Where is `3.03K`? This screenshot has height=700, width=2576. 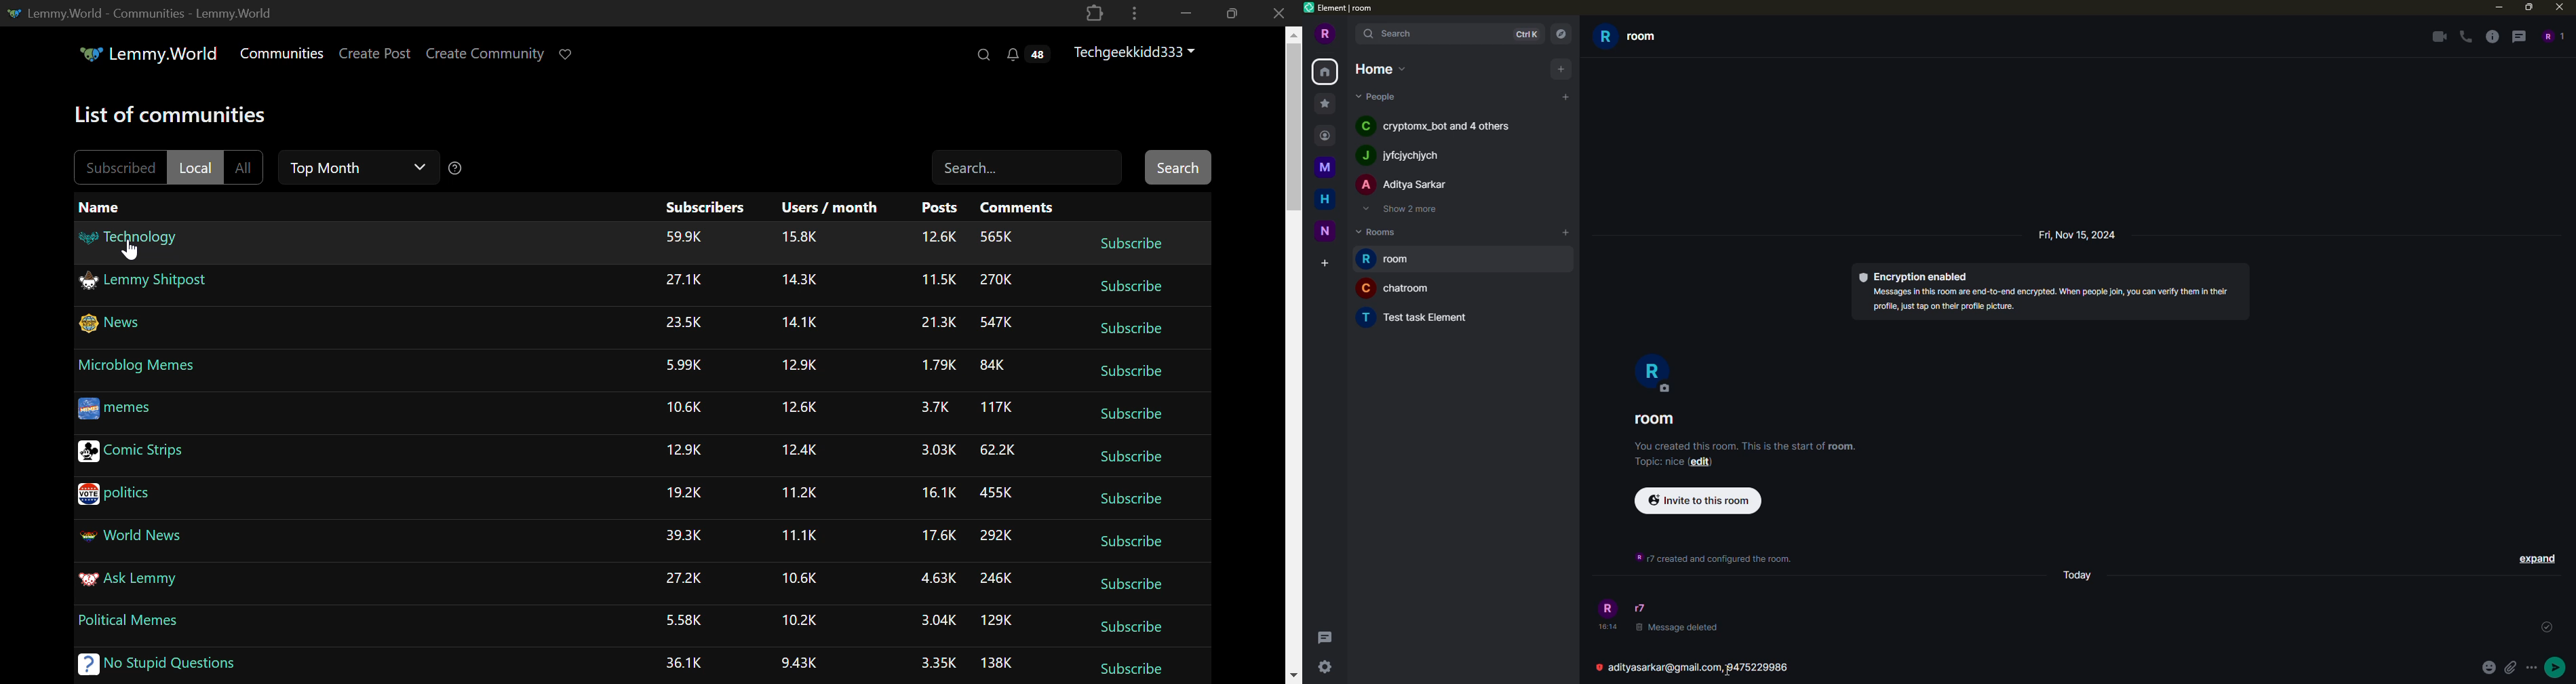 3.03K is located at coordinates (935, 449).